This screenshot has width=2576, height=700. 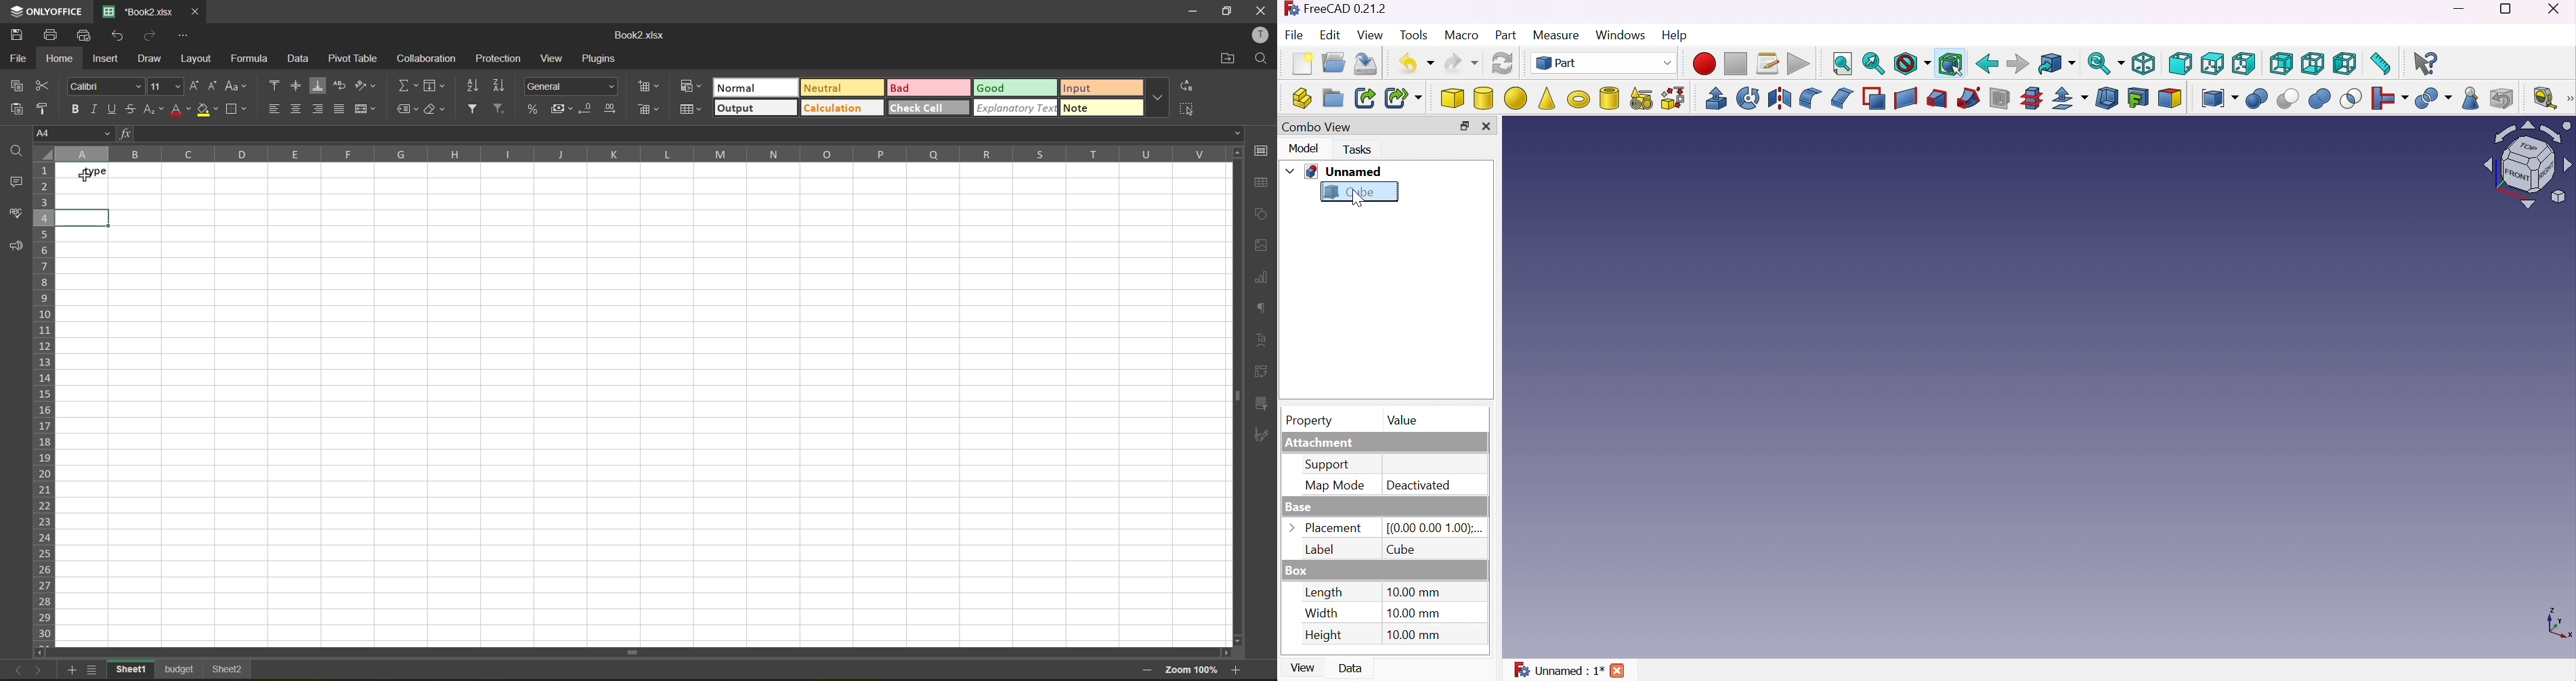 I want to click on Length, so click(x=1325, y=592).